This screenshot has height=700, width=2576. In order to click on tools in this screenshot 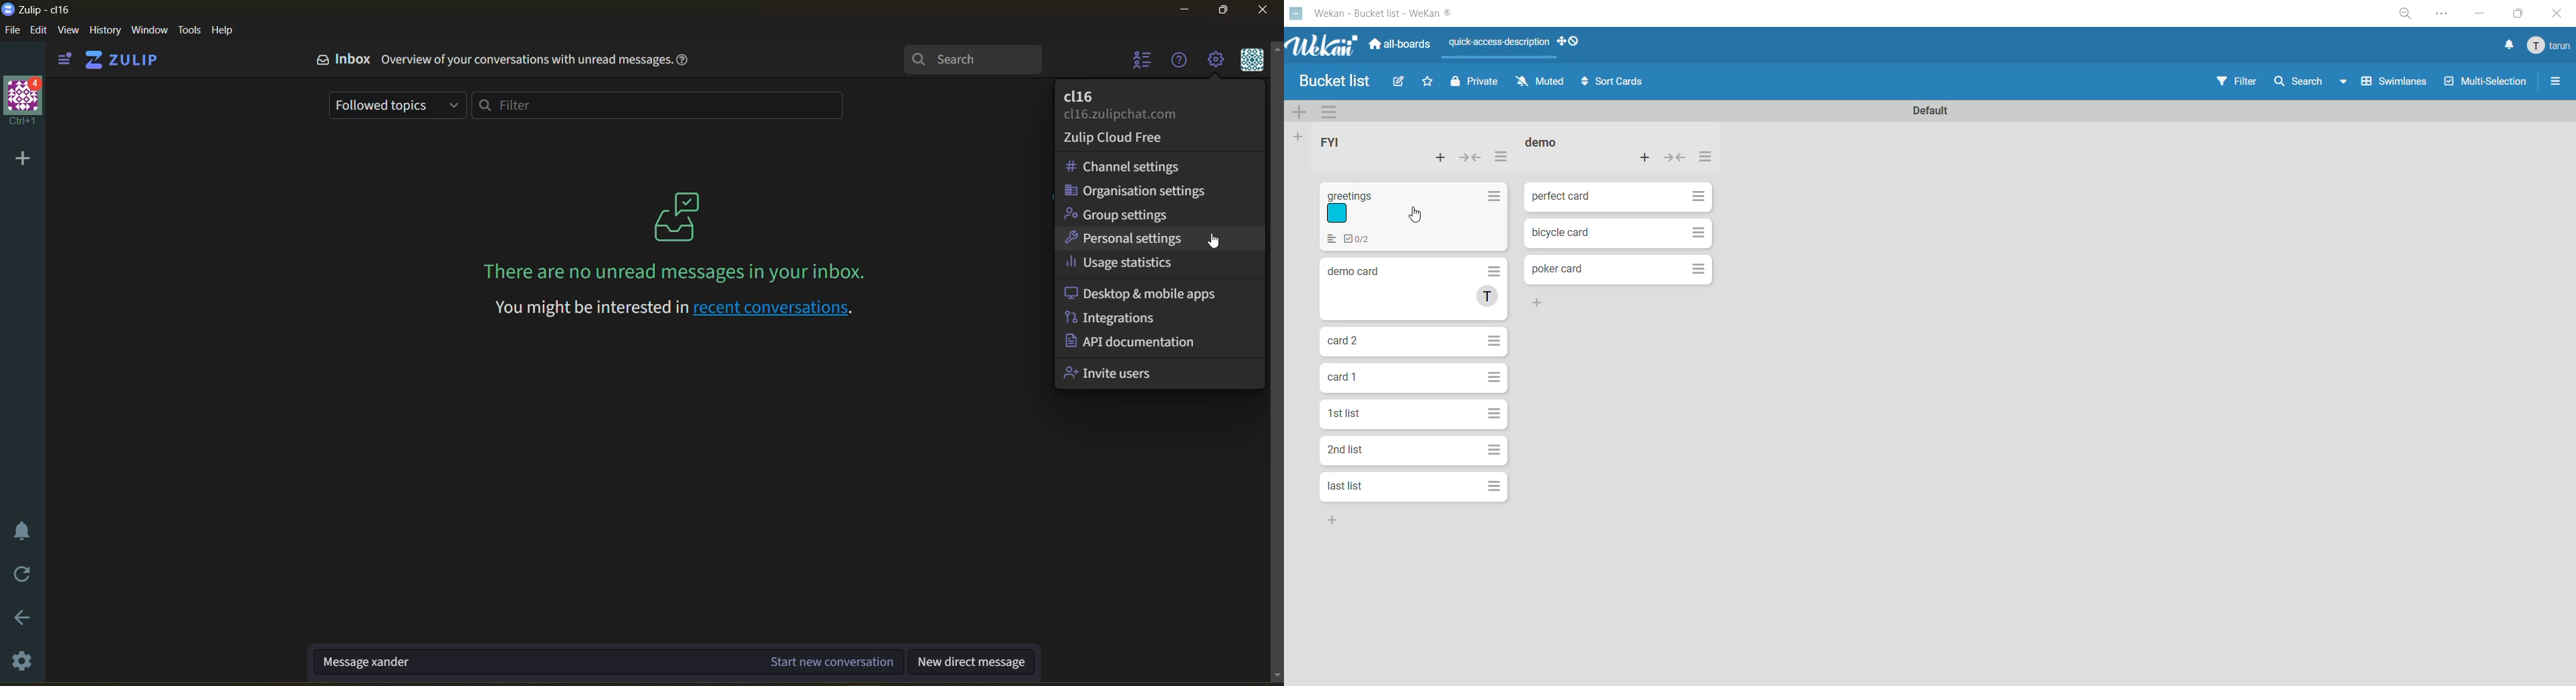, I will do `click(191, 31)`.